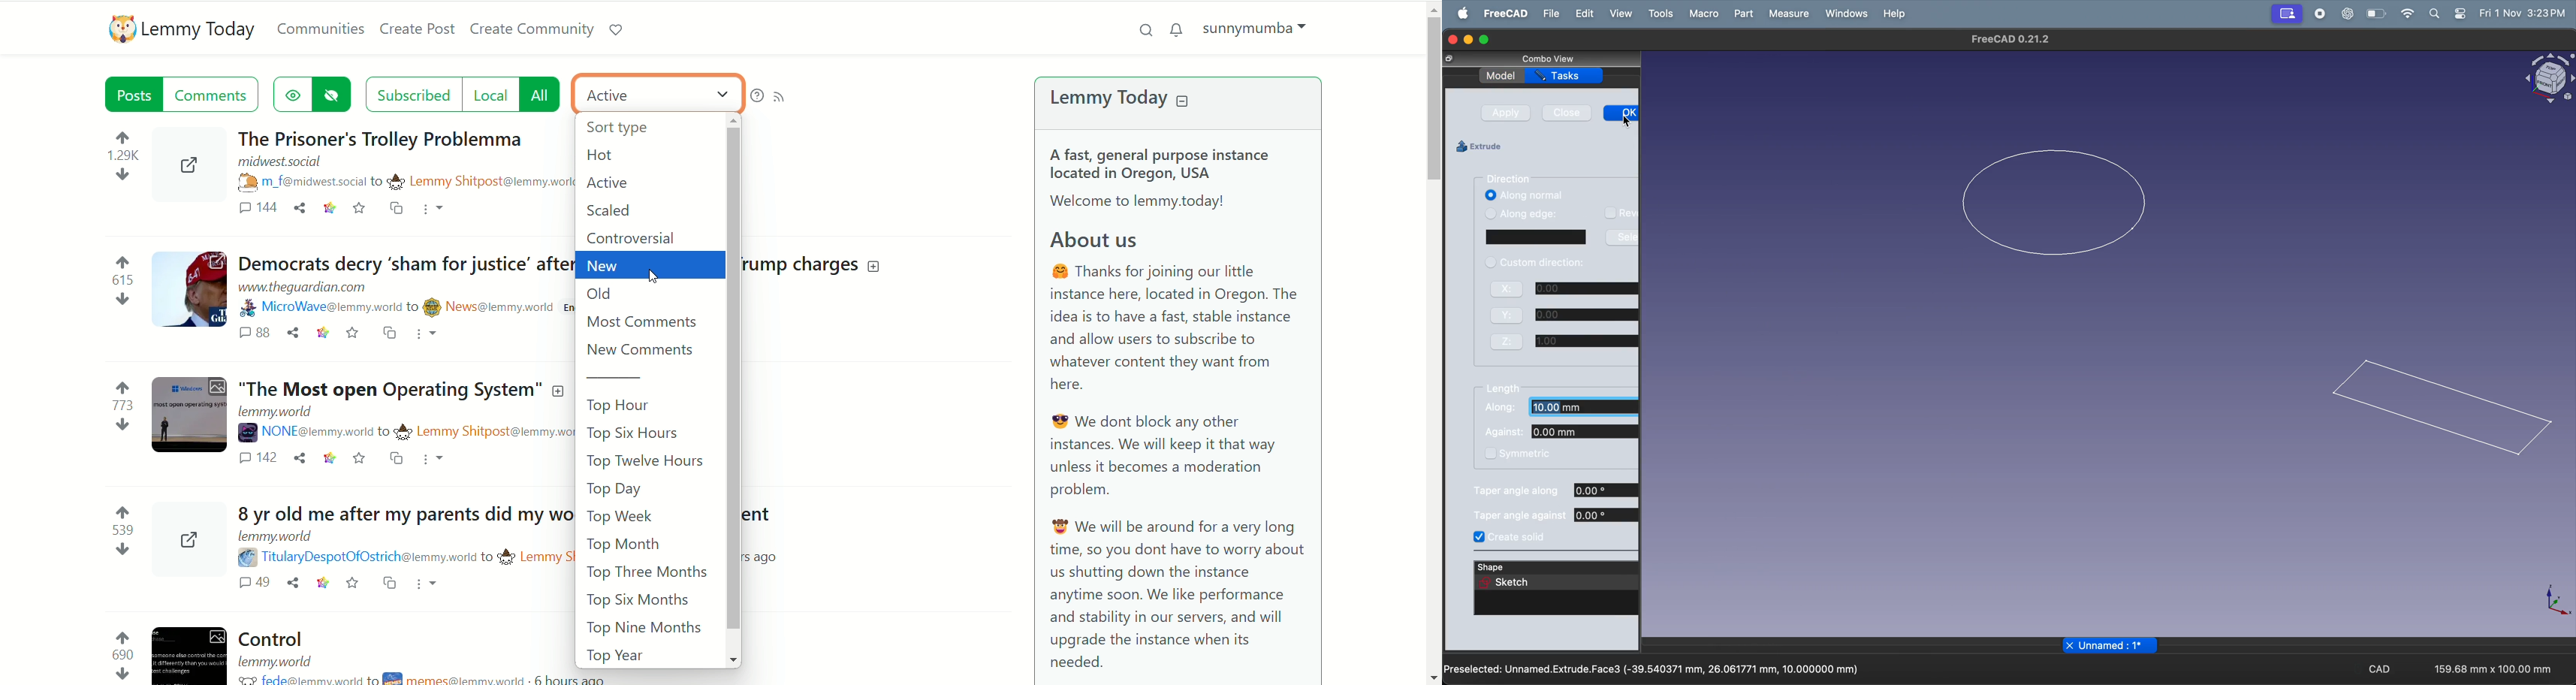  I want to click on Along normal, so click(1528, 196).